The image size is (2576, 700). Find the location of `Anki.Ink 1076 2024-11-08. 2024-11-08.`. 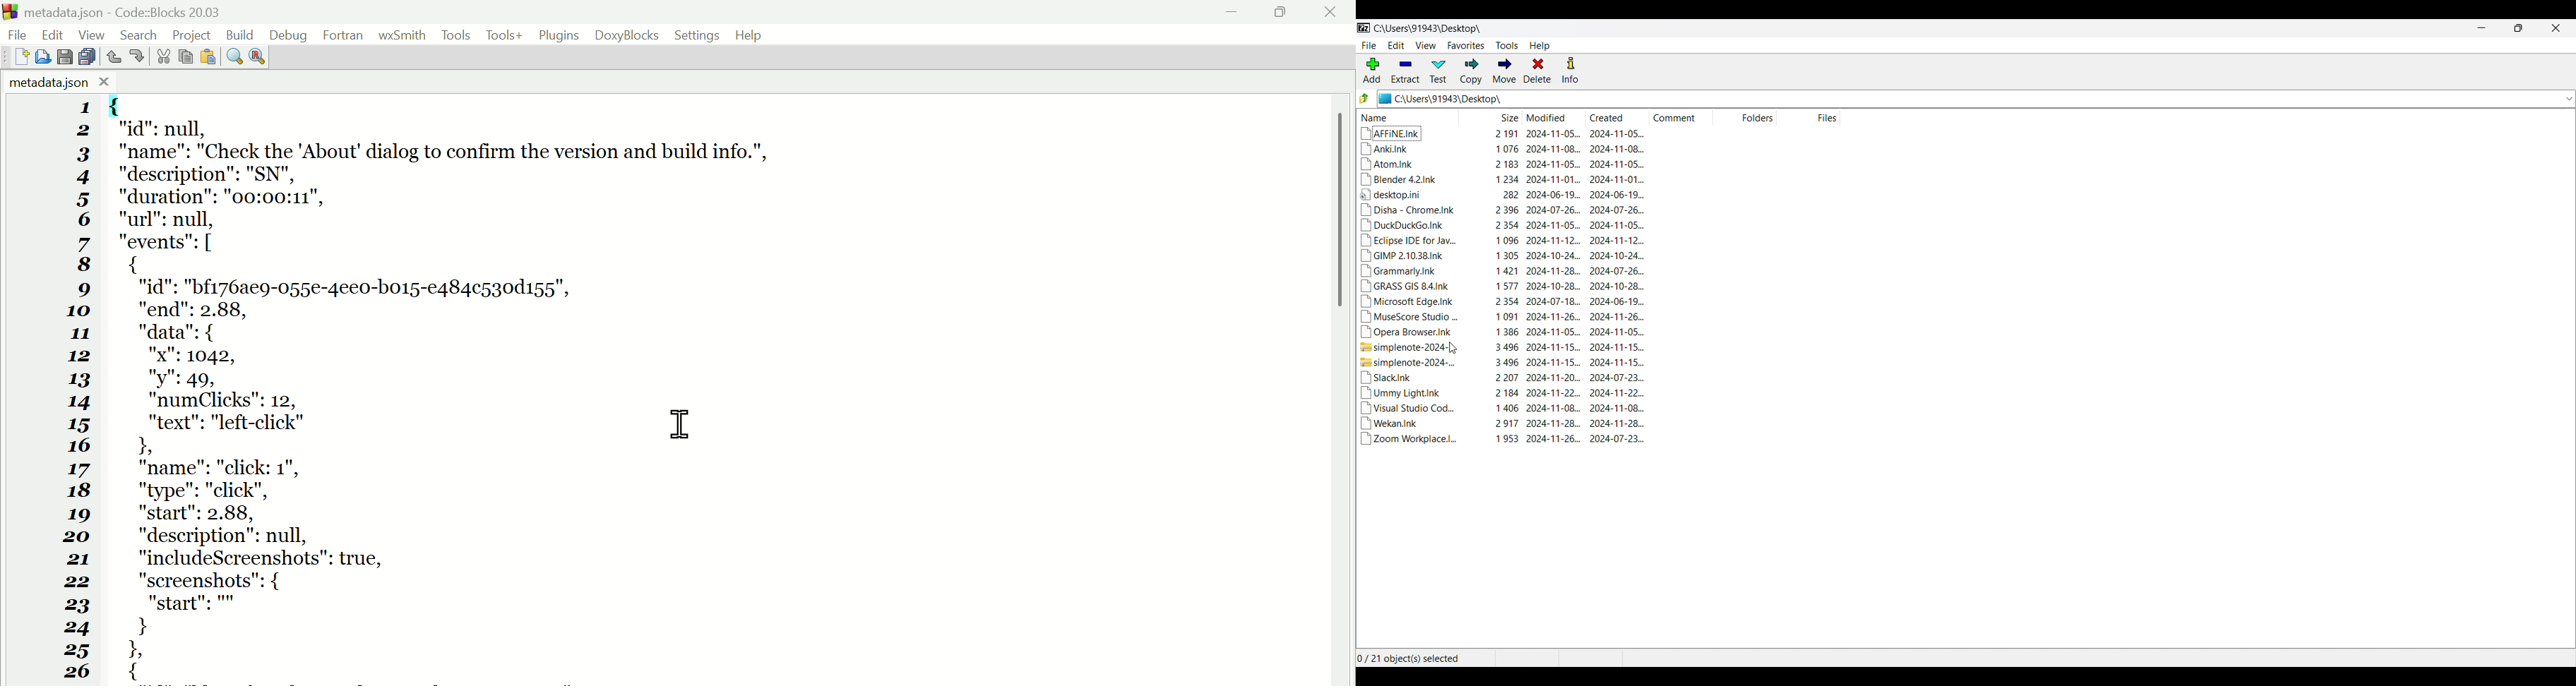

Anki.Ink 1076 2024-11-08. 2024-11-08. is located at coordinates (1509, 149).